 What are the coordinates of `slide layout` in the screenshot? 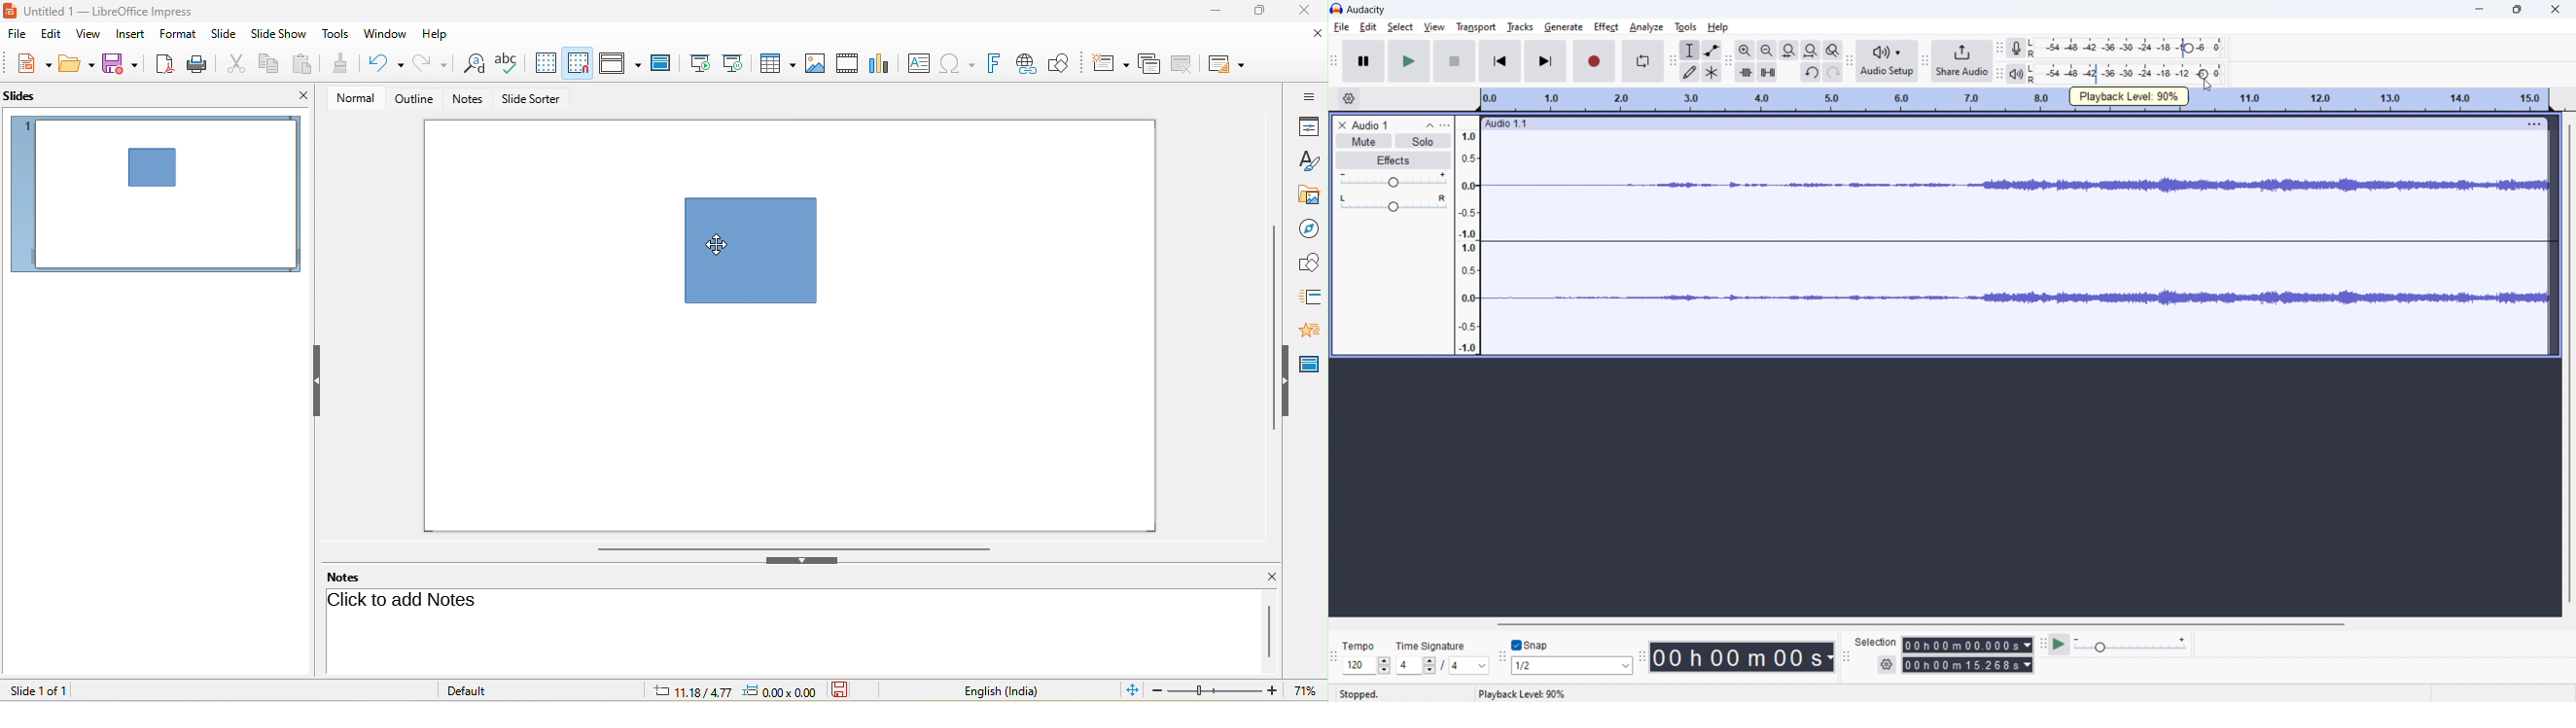 It's located at (1228, 65).